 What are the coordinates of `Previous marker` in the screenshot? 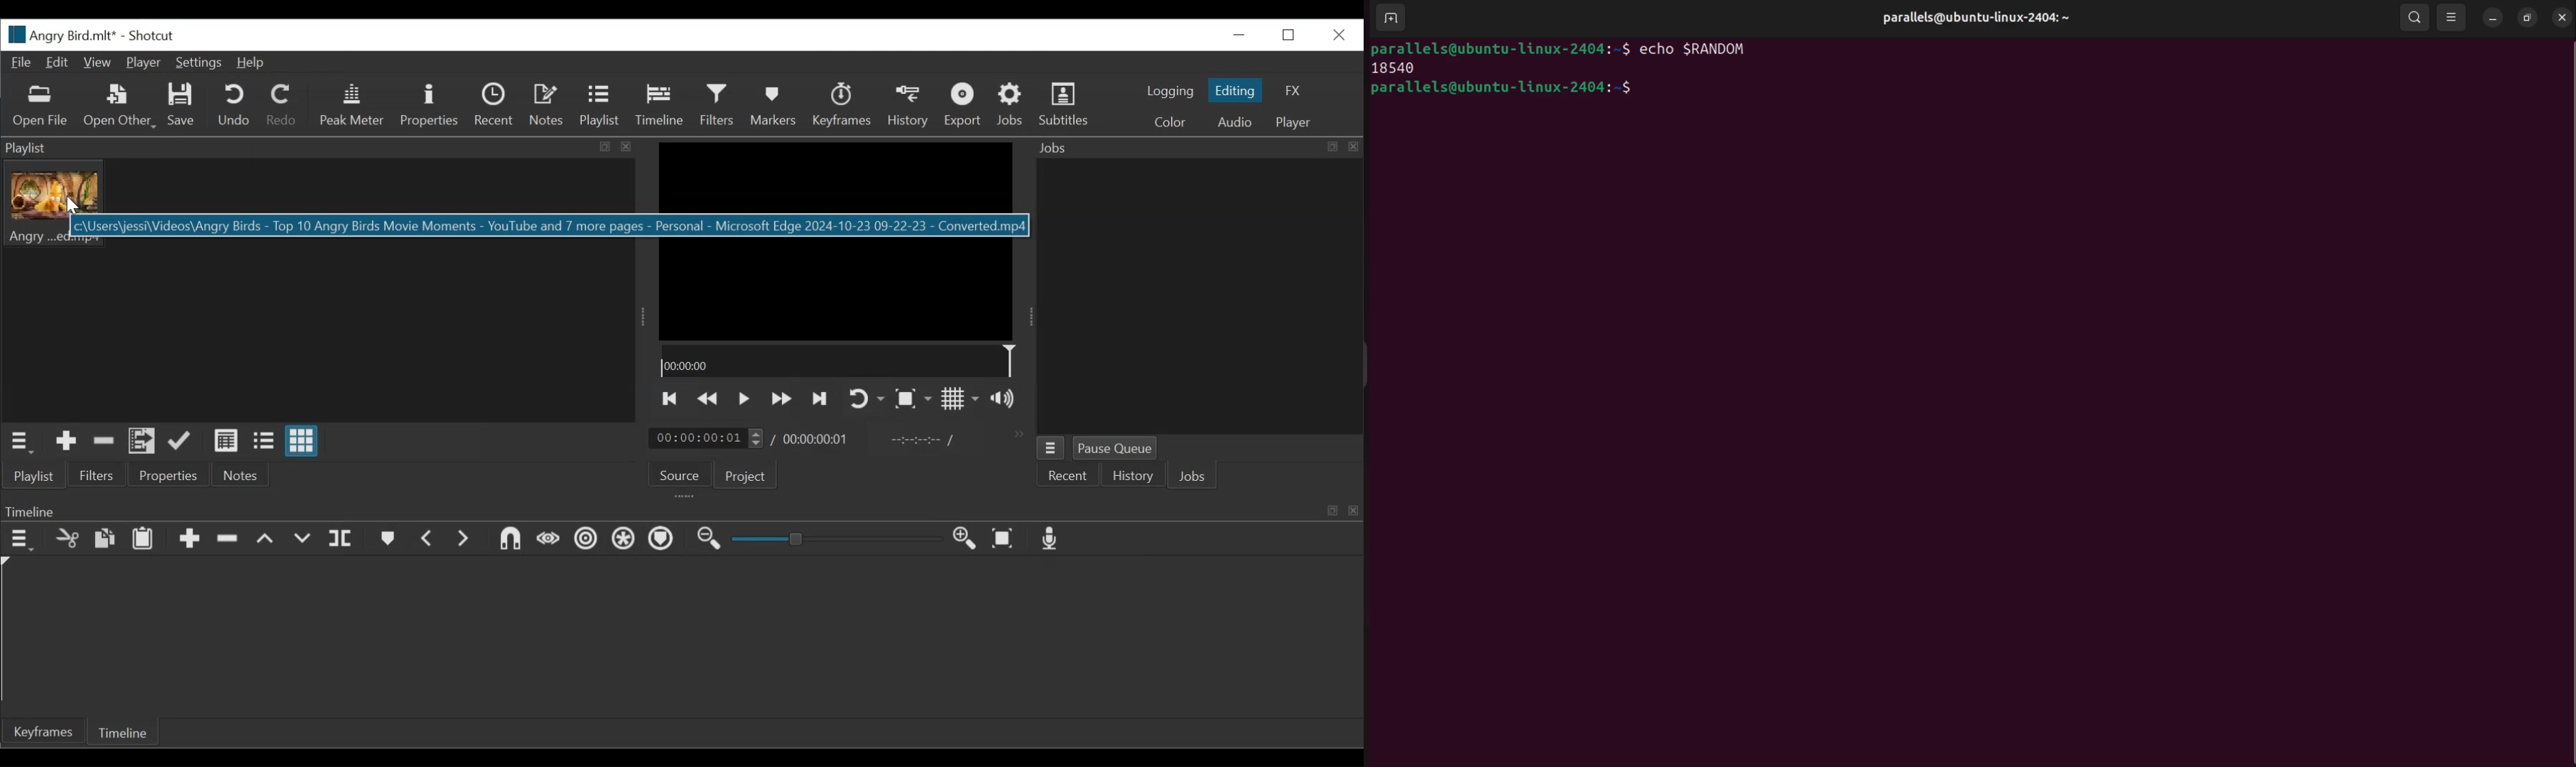 It's located at (428, 539).